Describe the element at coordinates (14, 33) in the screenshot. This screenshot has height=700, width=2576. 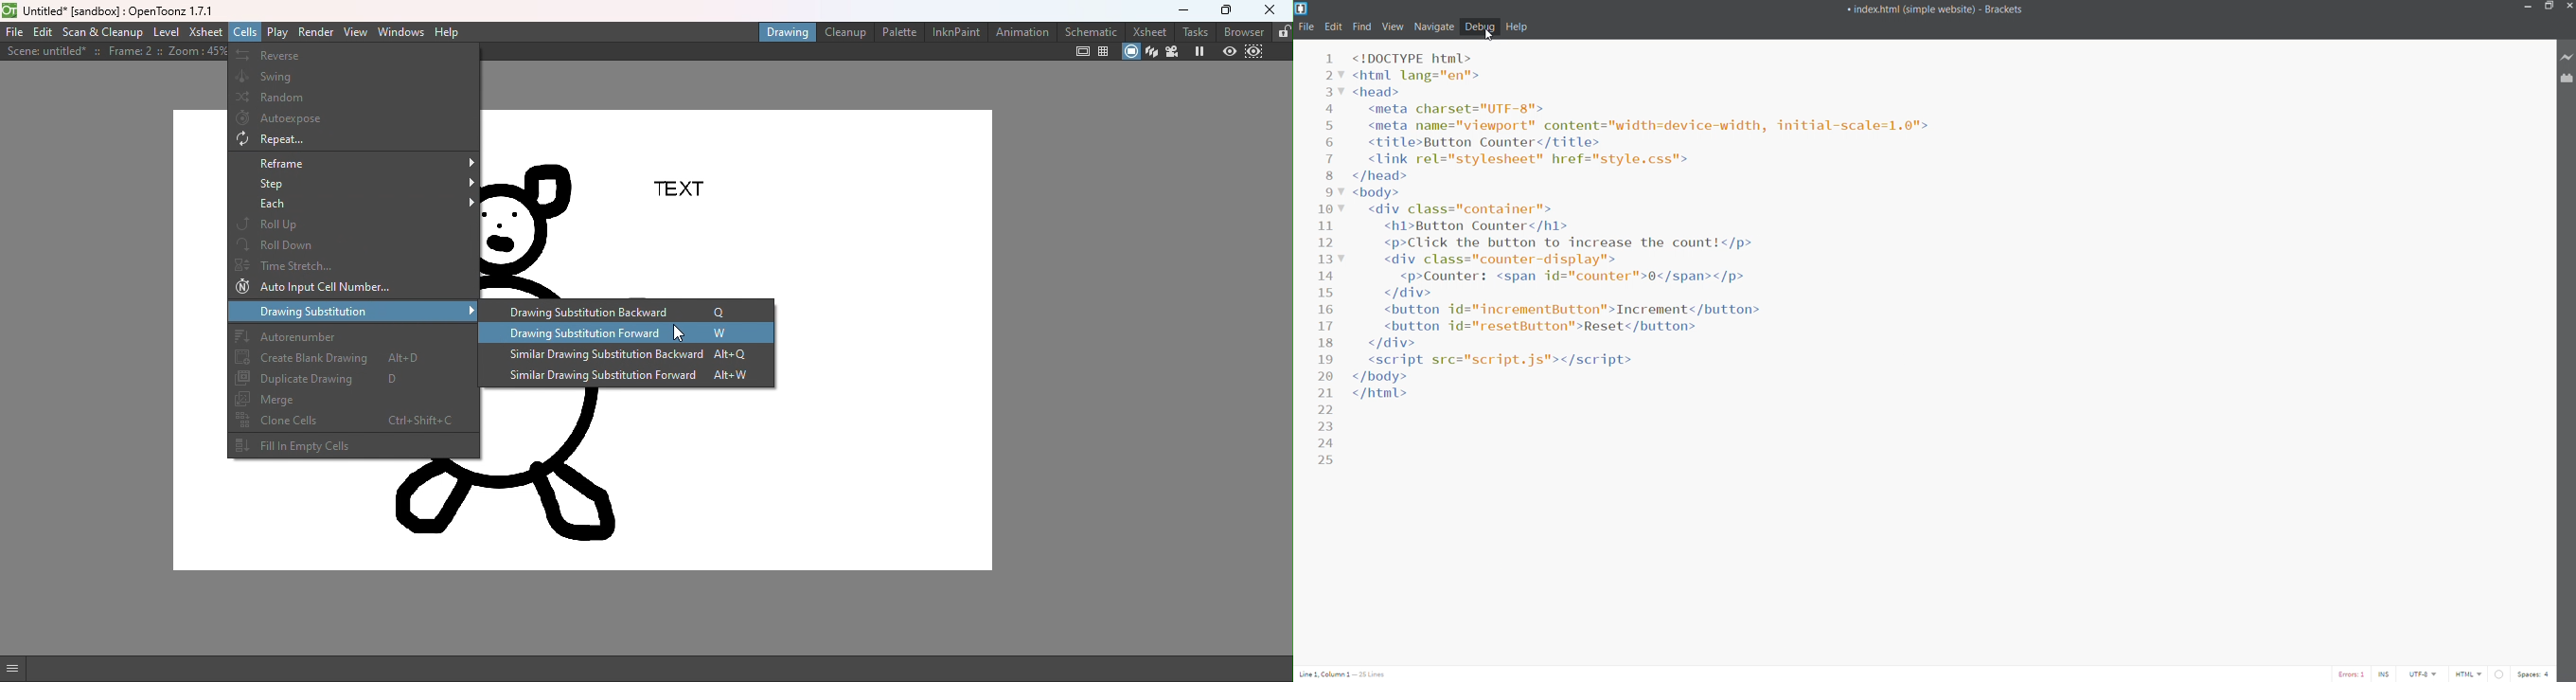
I see `File` at that location.